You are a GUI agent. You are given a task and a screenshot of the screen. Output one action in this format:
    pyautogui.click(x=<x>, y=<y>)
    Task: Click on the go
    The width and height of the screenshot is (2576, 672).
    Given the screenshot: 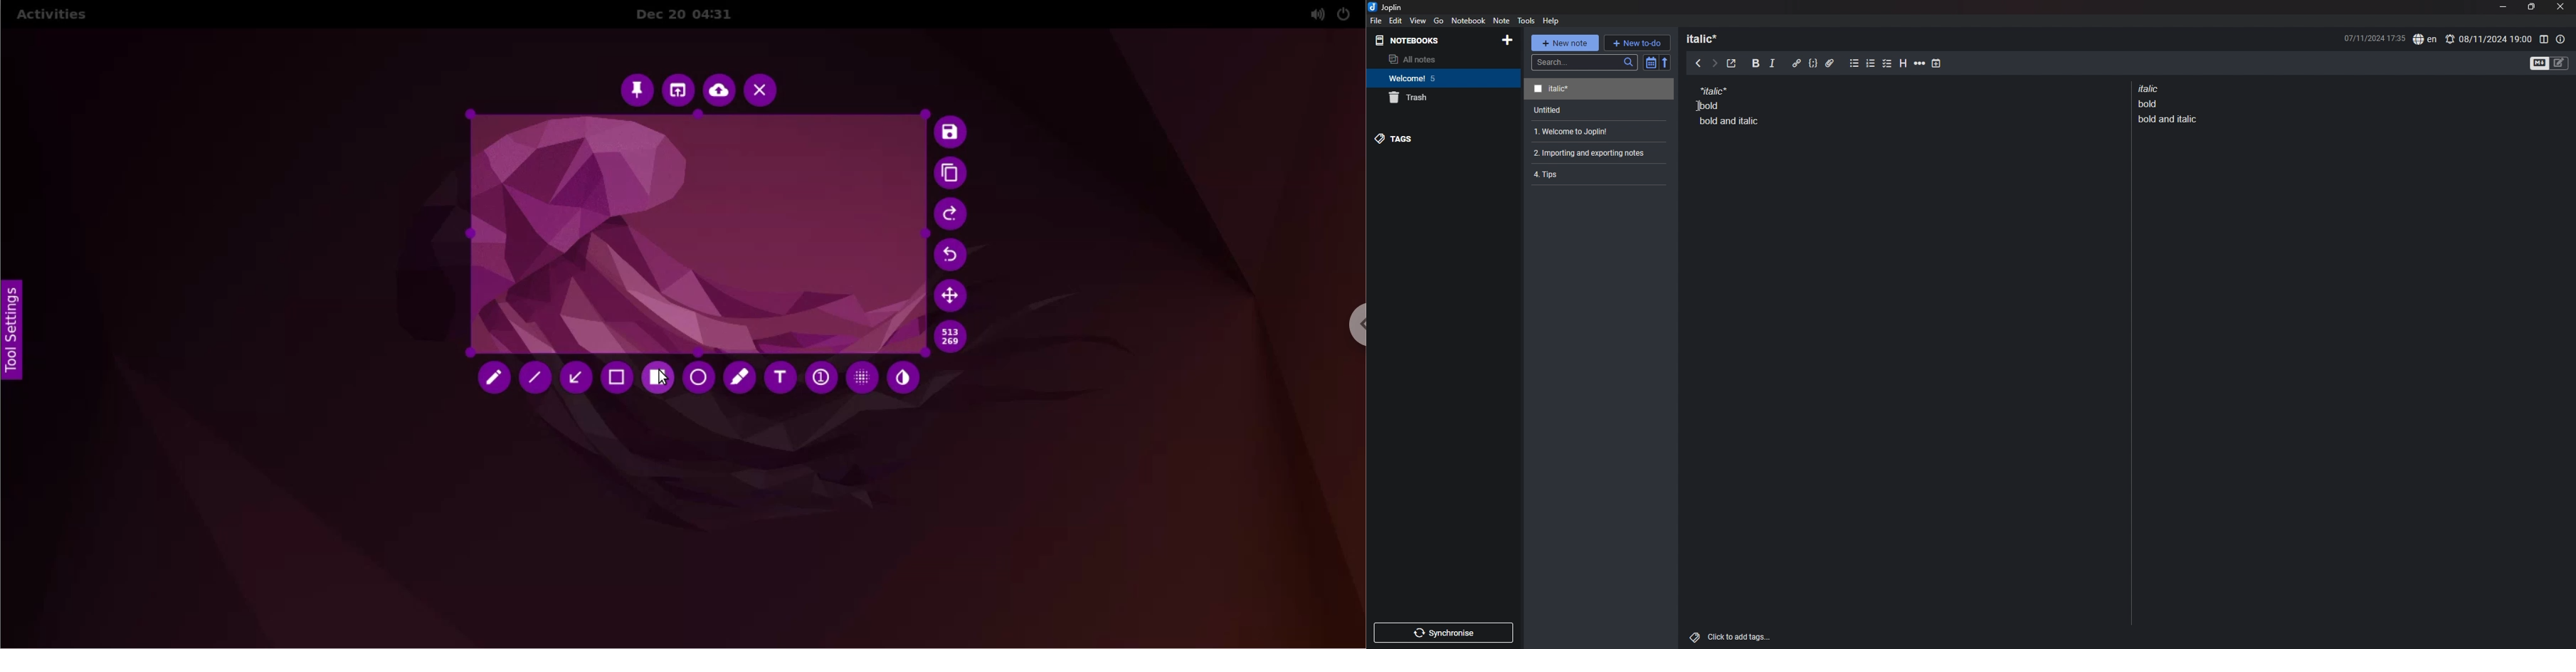 What is the action you would take?
    pyautogui.click(x=1438, y=21)
    